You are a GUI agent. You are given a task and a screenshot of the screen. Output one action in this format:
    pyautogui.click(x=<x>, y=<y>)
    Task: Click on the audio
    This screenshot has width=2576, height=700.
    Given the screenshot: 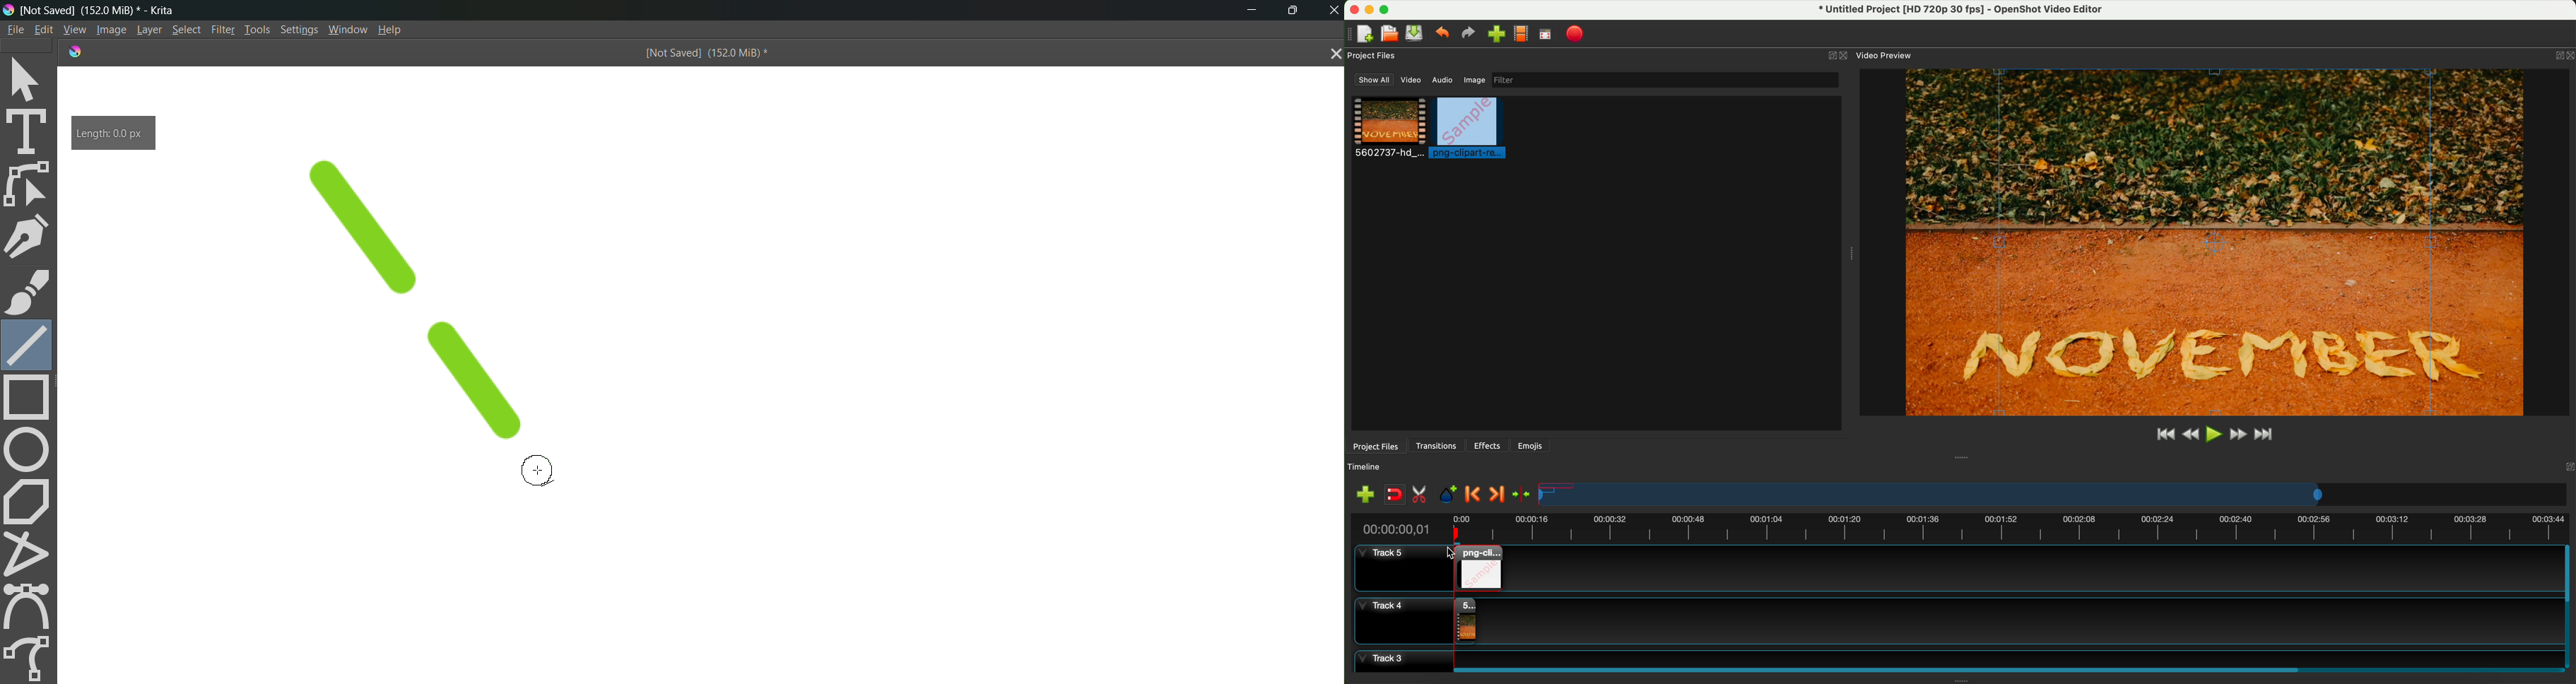 What is the action you would take?
    pyautogui.click(x=1443, y=79)
    